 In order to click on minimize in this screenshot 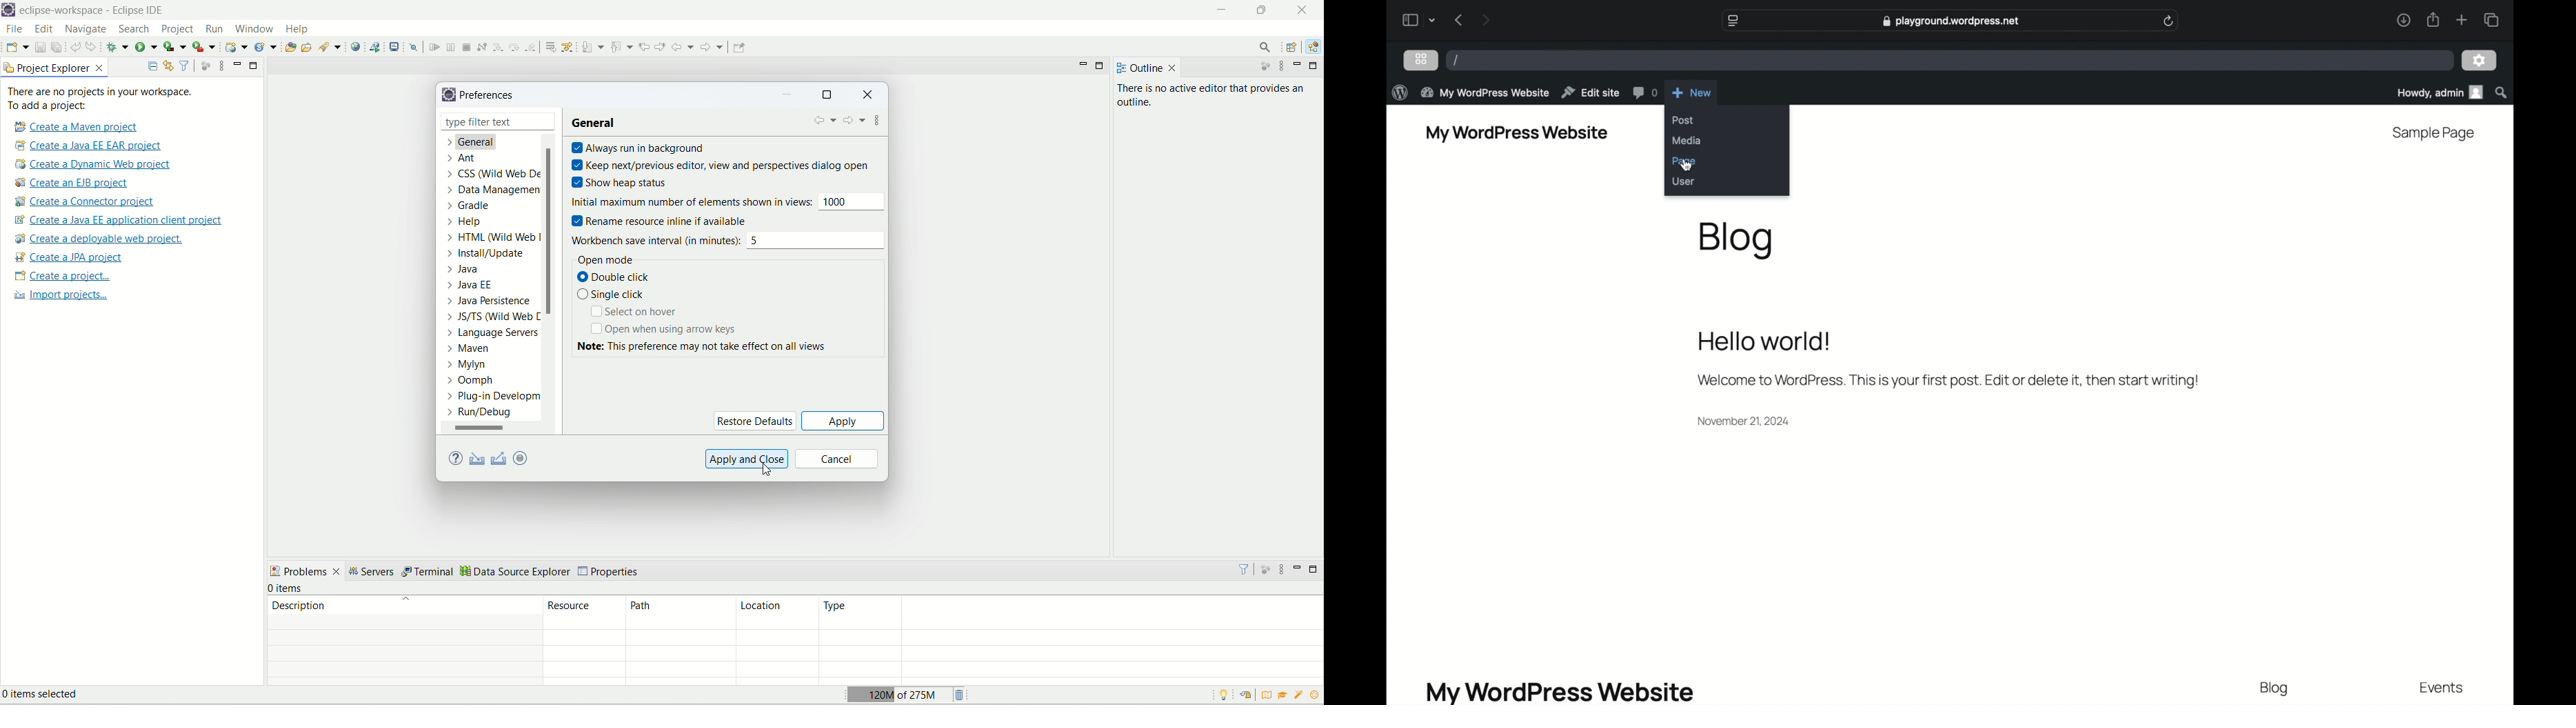, I will do `click(789, 96)`.